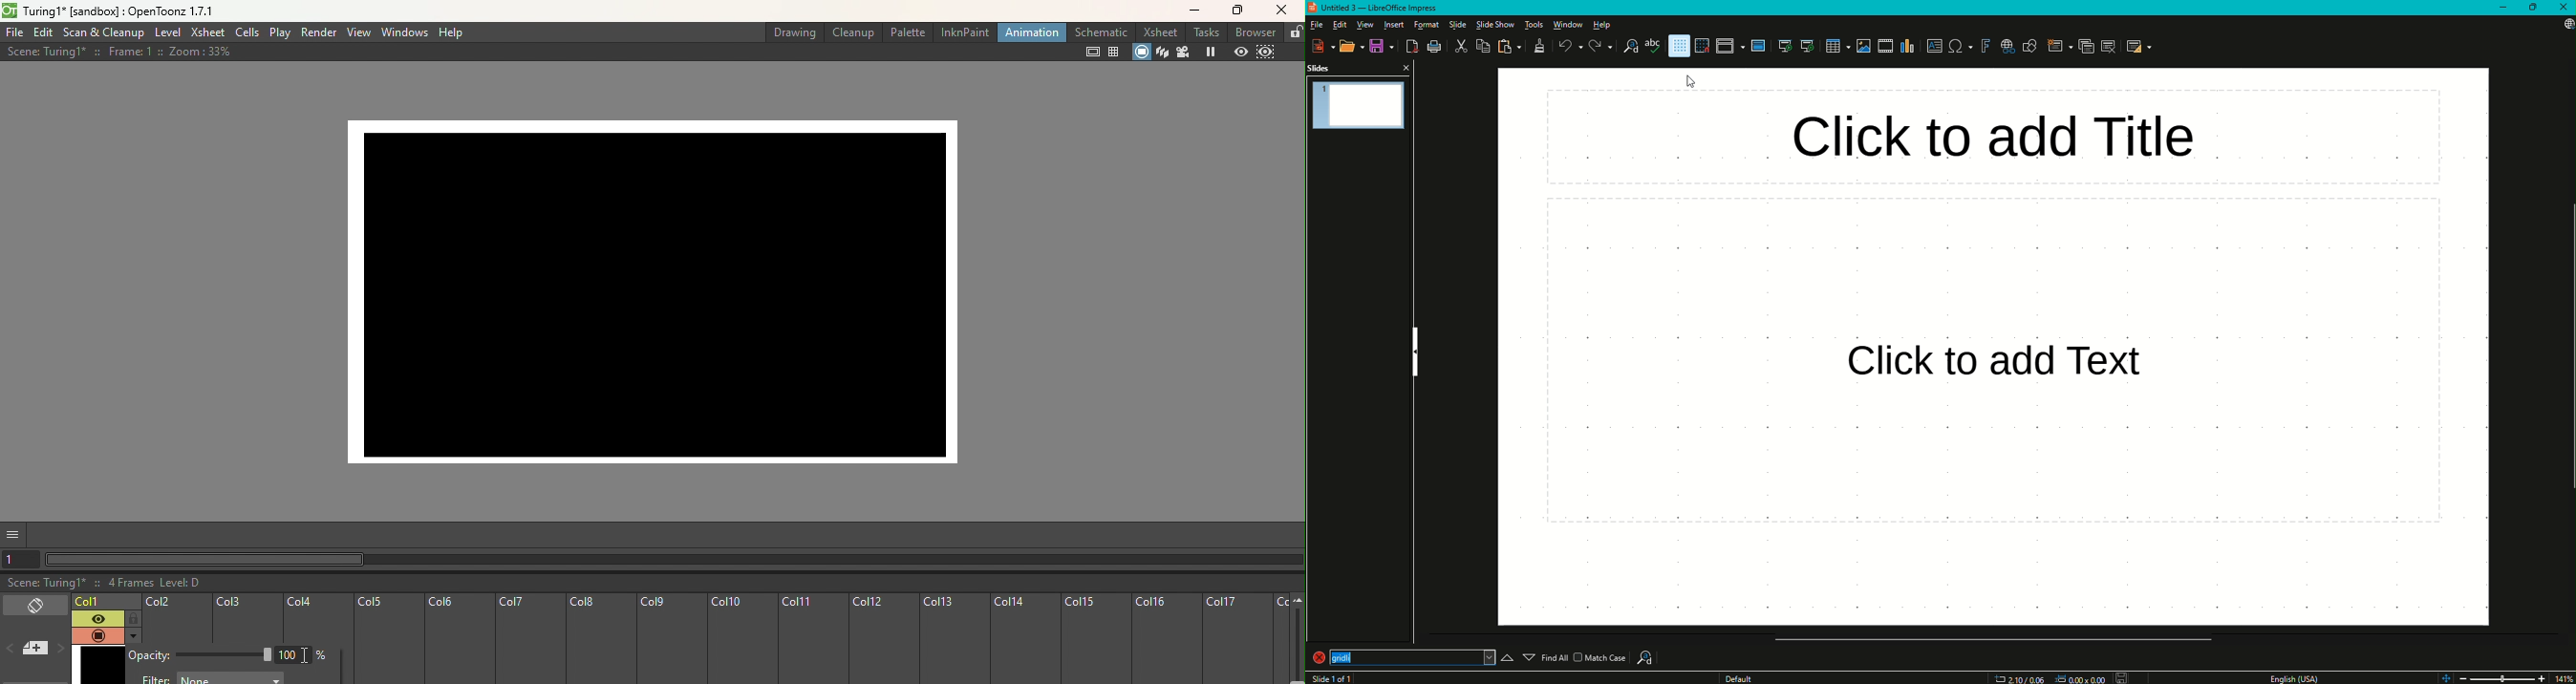 This screenshot has height=700, width=2576. What do you see at coordinates (2054, 46) in the screenshot?
I see `New slide` at bounding box center [2054, 46].